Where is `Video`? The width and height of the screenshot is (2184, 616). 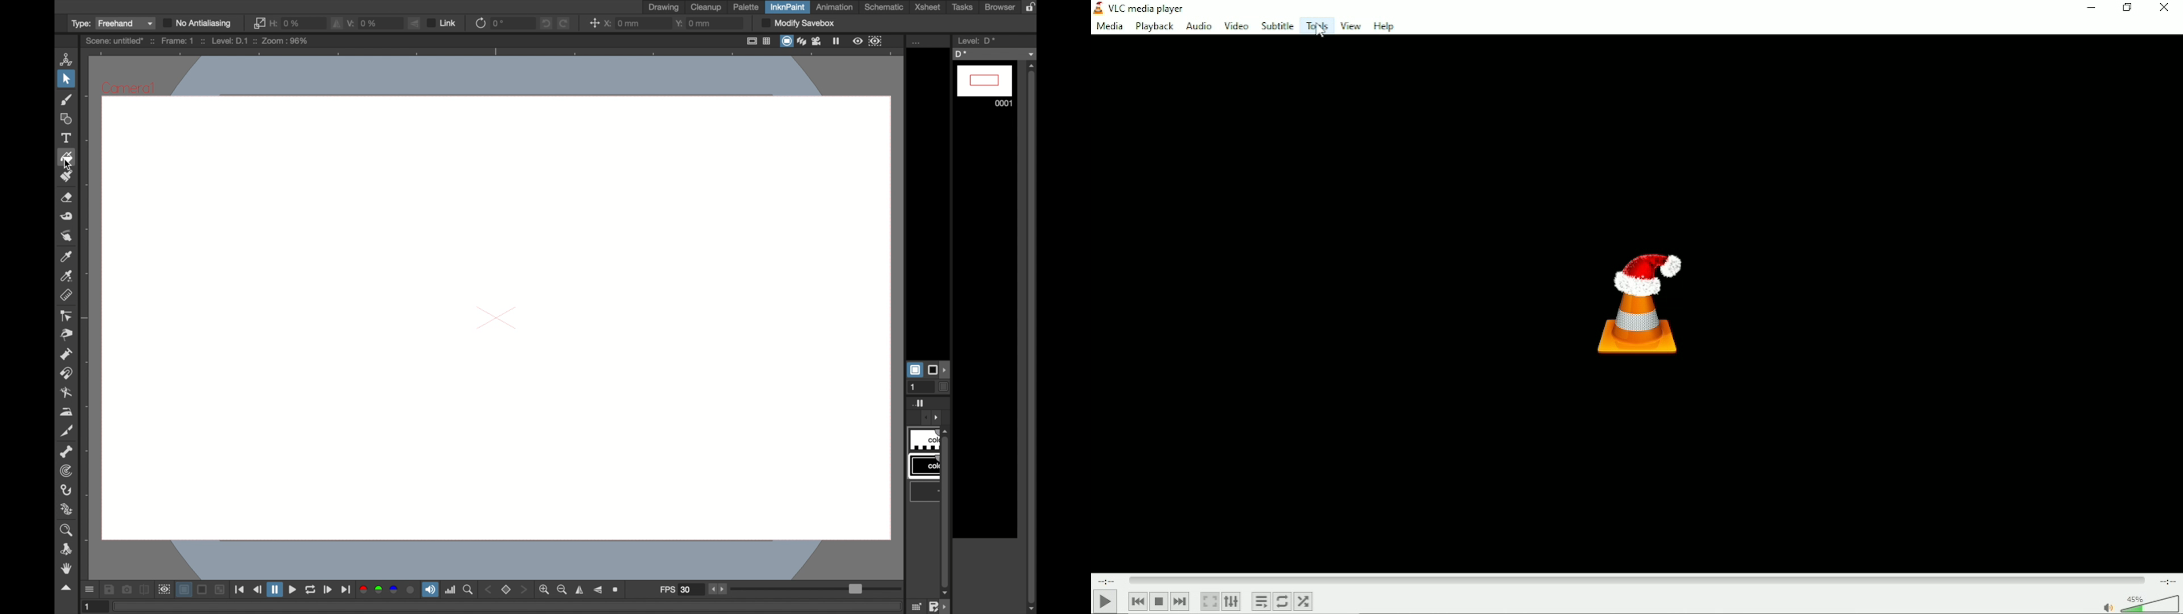
Video is located at coordinates (1236, 25).